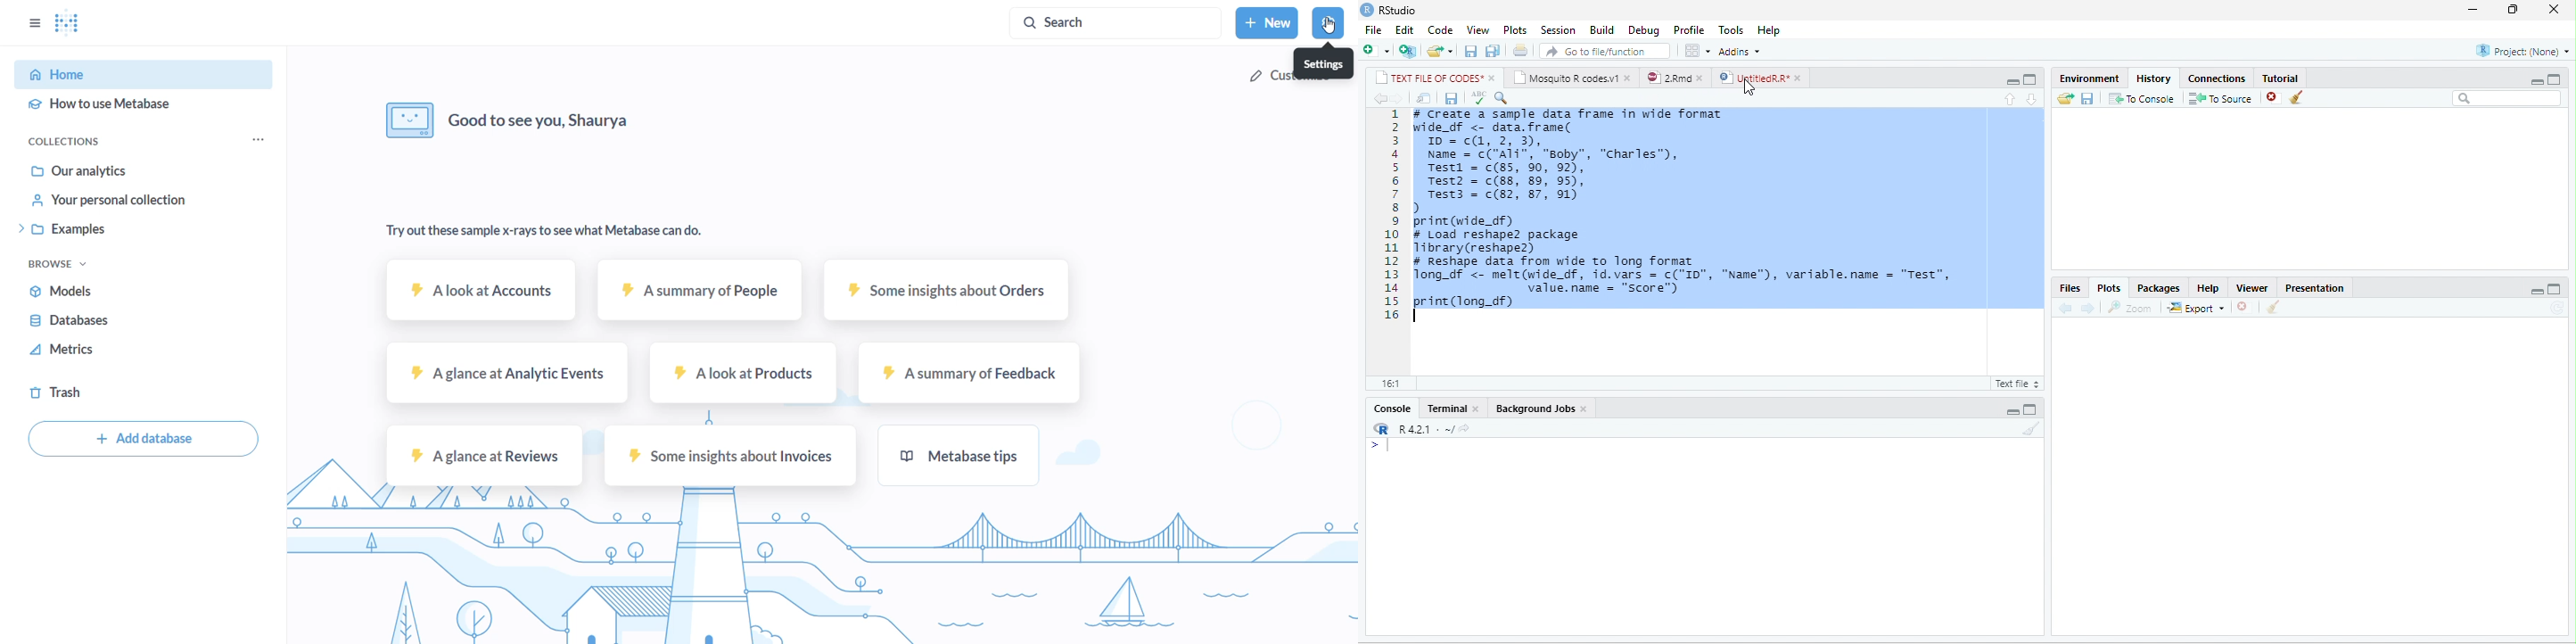 The image size is (2576, 644). I want to click on Help, so click(1768, 30).